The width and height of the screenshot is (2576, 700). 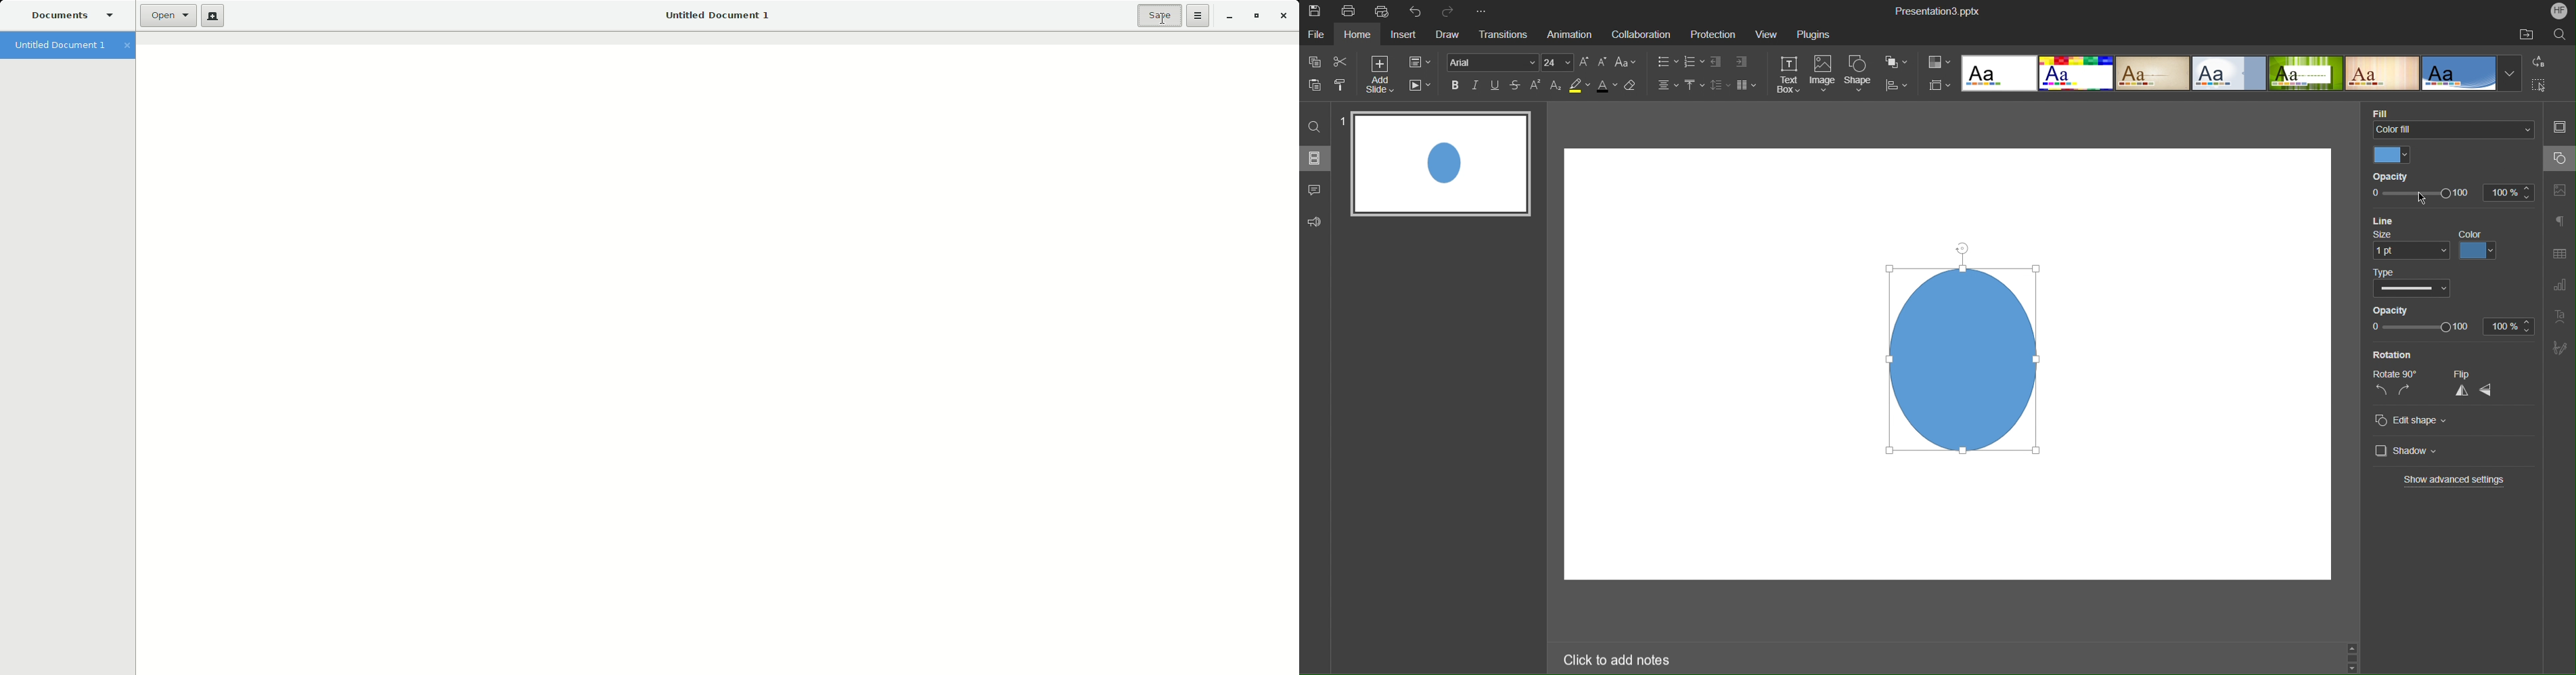 I want to click on Playback, so click(x=1420, y=87).